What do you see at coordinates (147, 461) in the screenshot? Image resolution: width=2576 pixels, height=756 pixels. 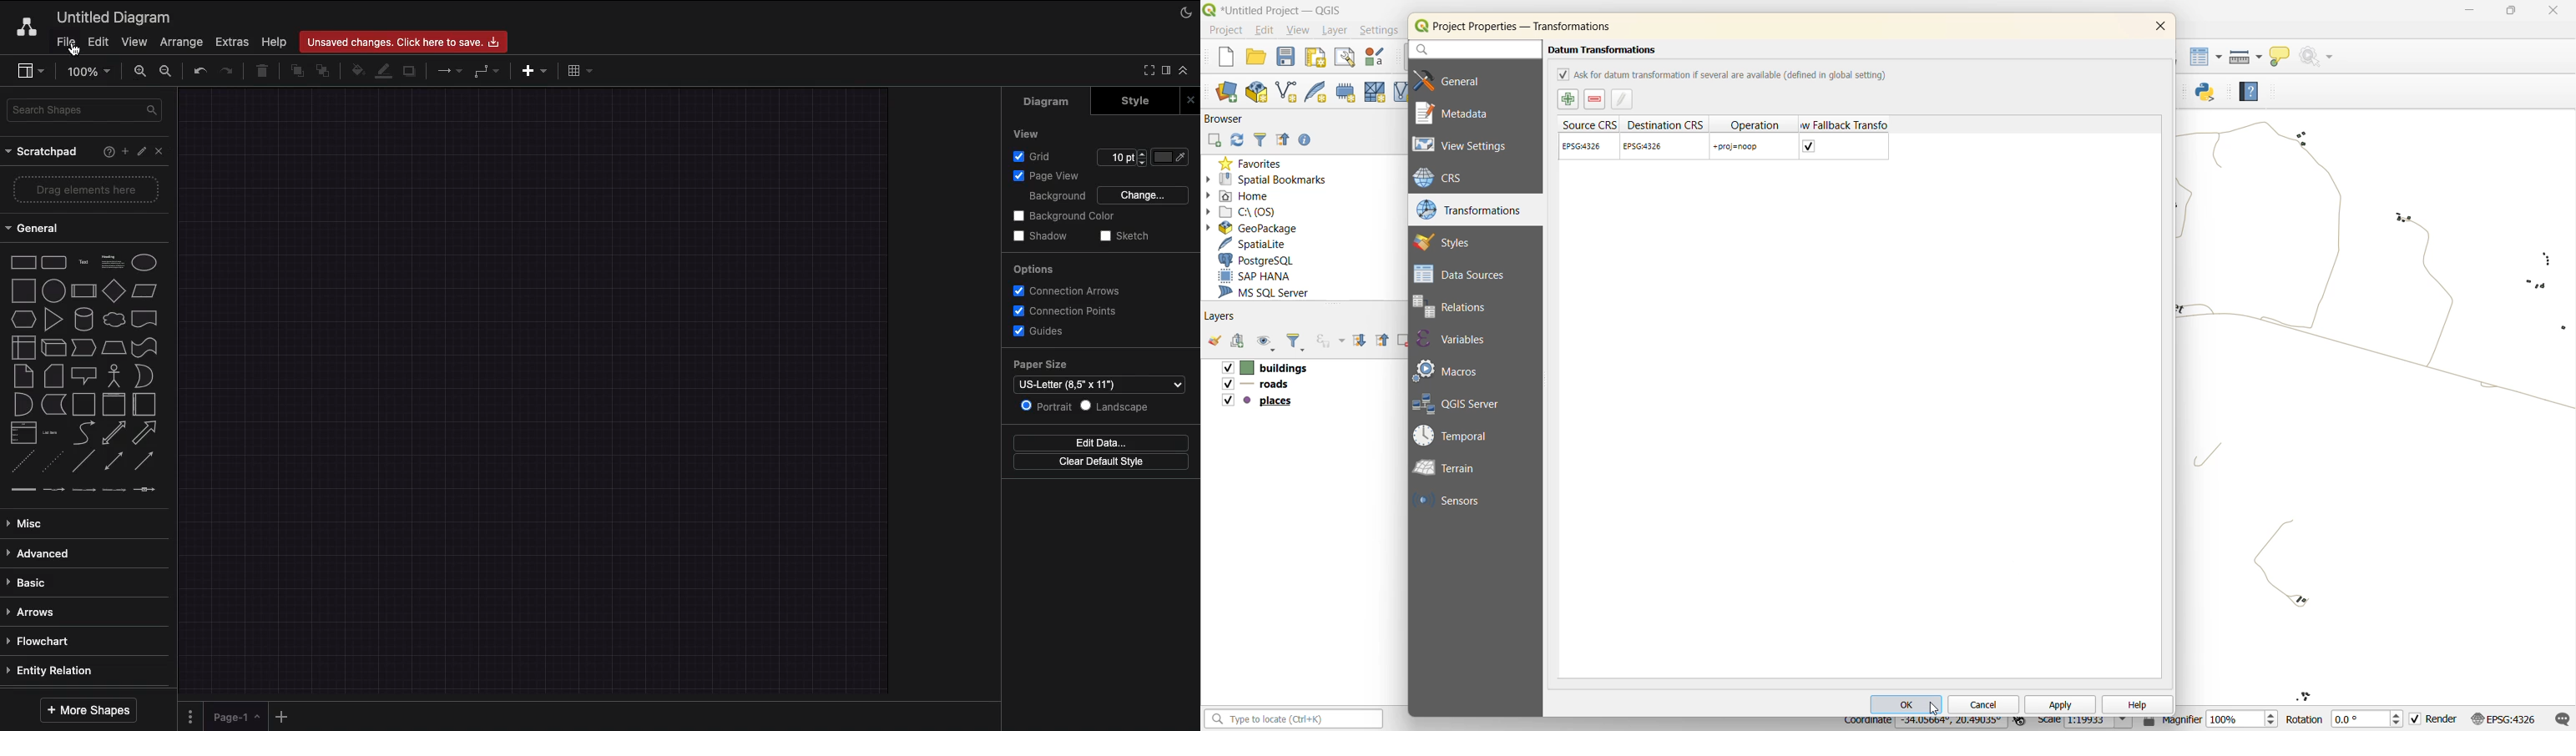 I see `Directional connector` at bounding box center [147, 461].